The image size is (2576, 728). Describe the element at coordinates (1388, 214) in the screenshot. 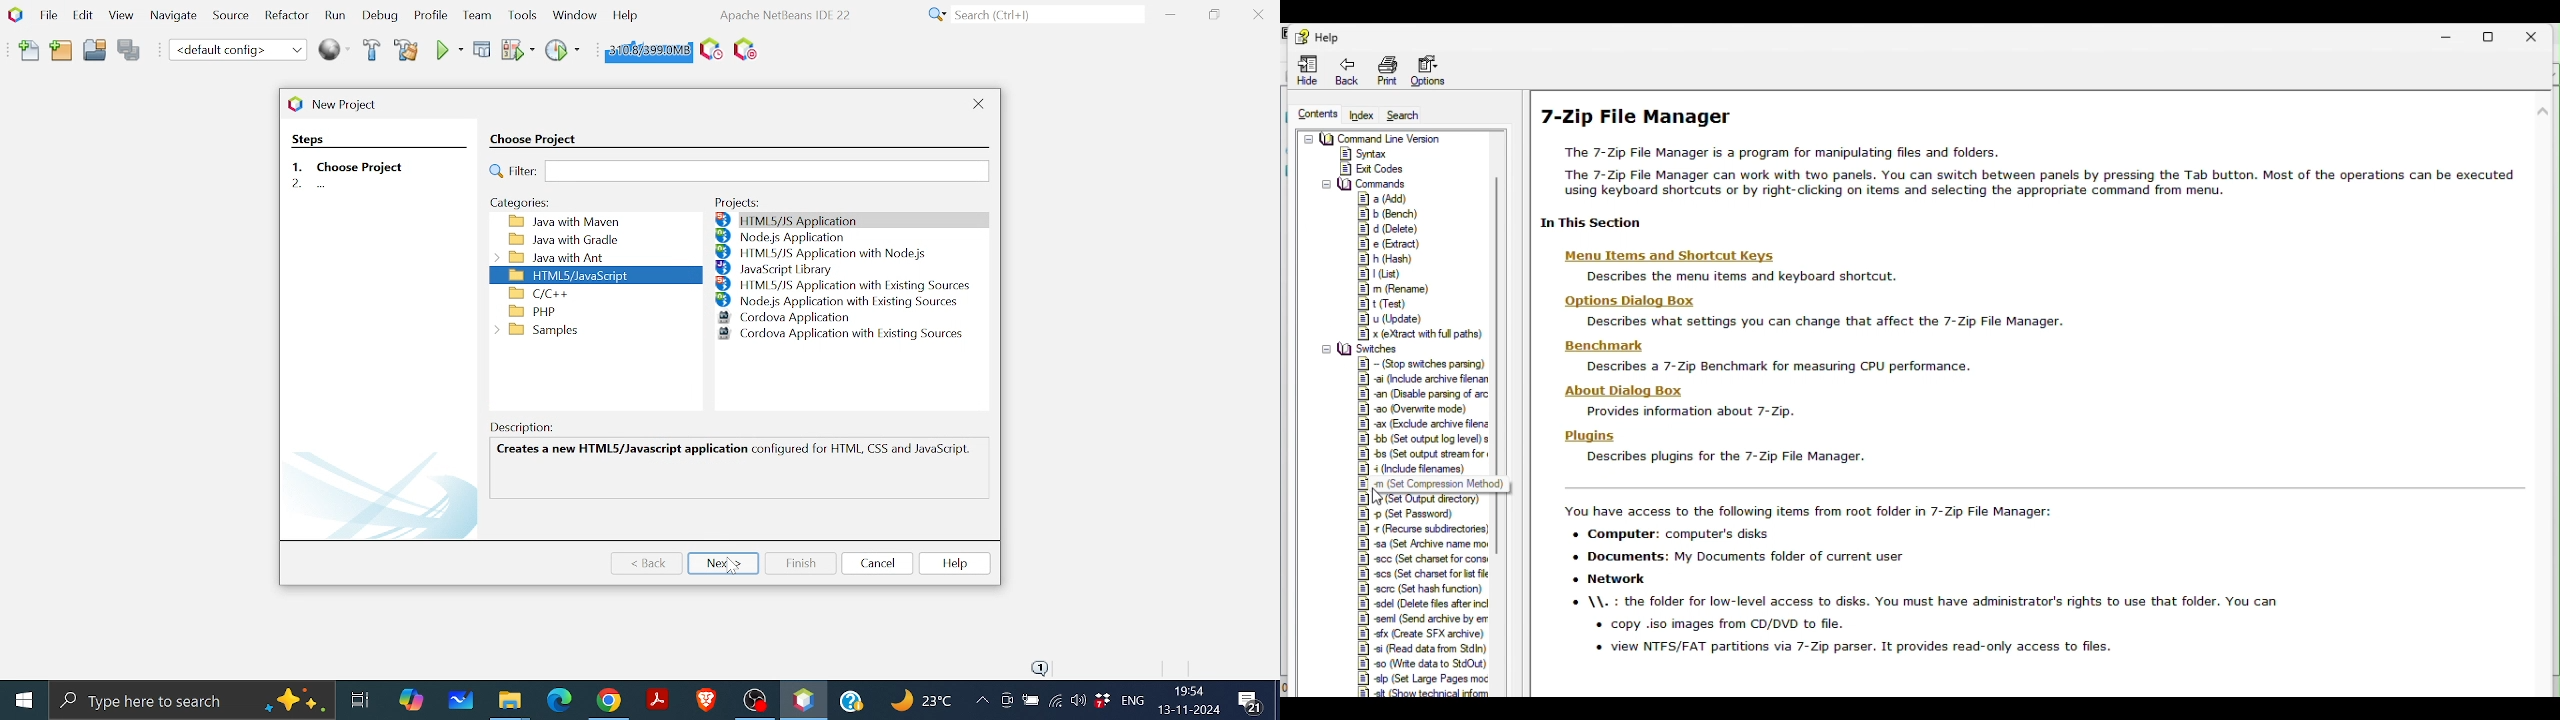

I see `bench` at that location.